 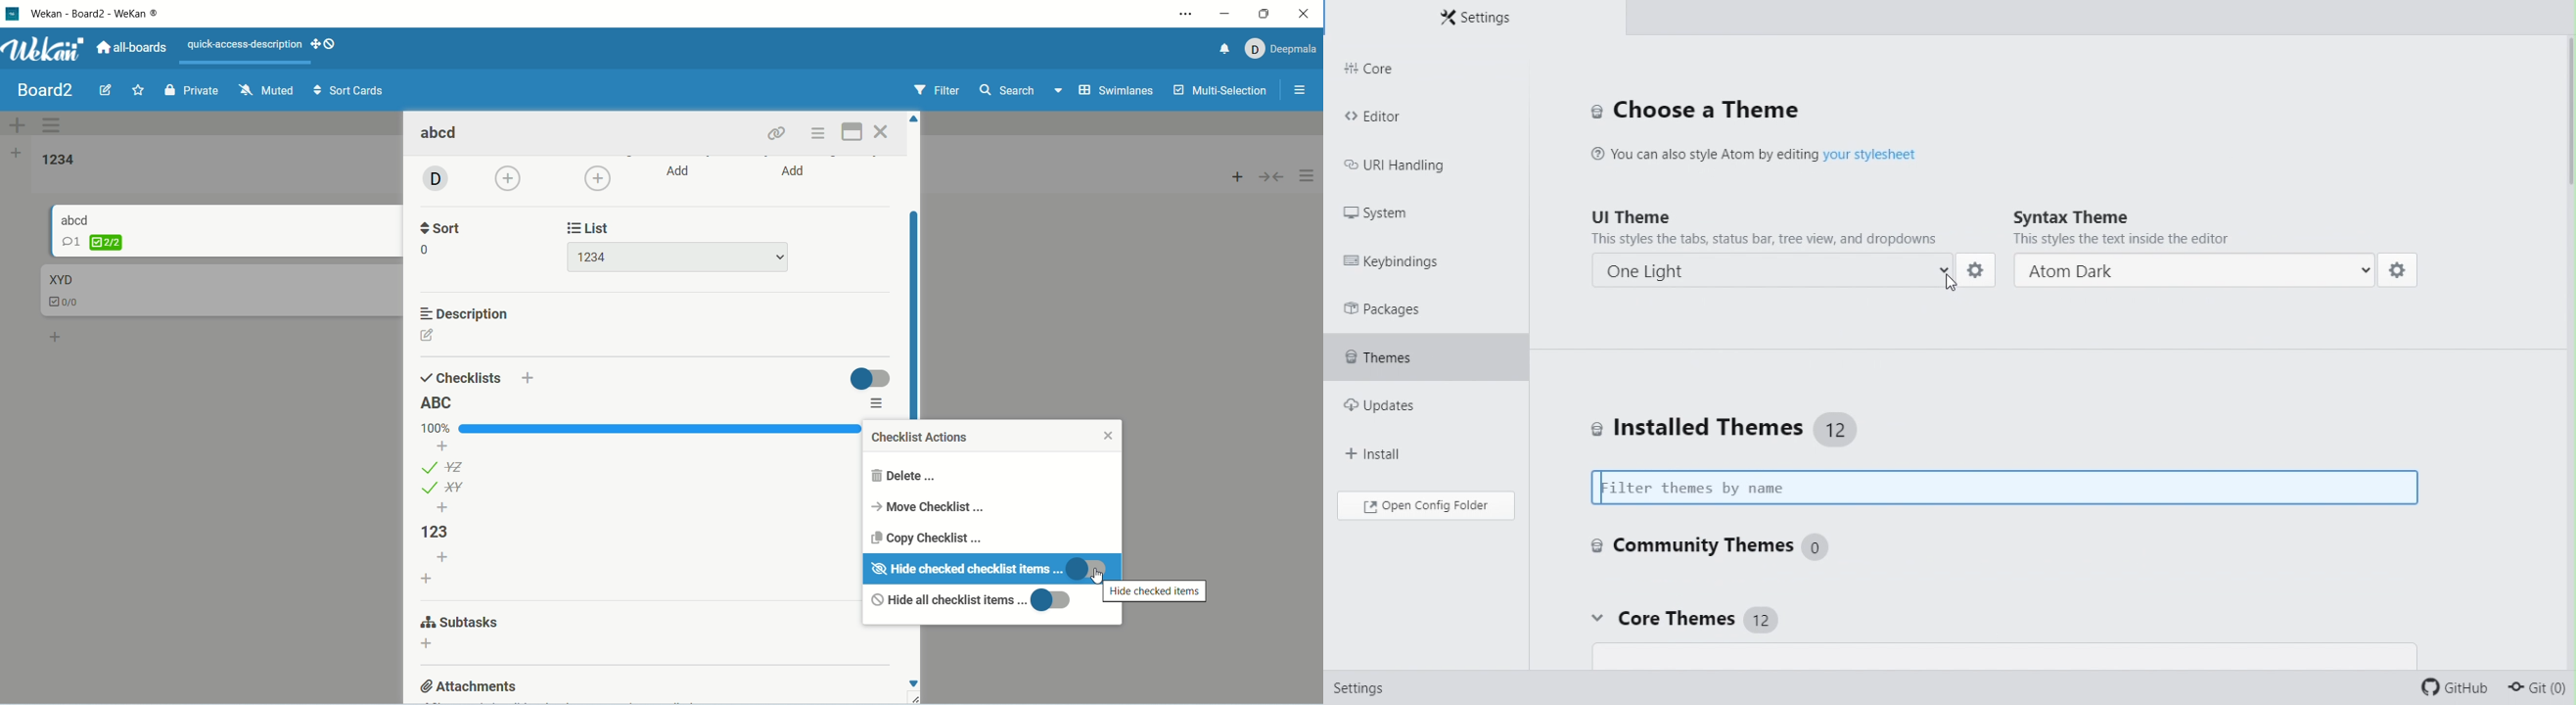 What do you see at coordinates (1089, 568) in the screenshot?
I see `toggle button` at bounding box center [1089, 568].